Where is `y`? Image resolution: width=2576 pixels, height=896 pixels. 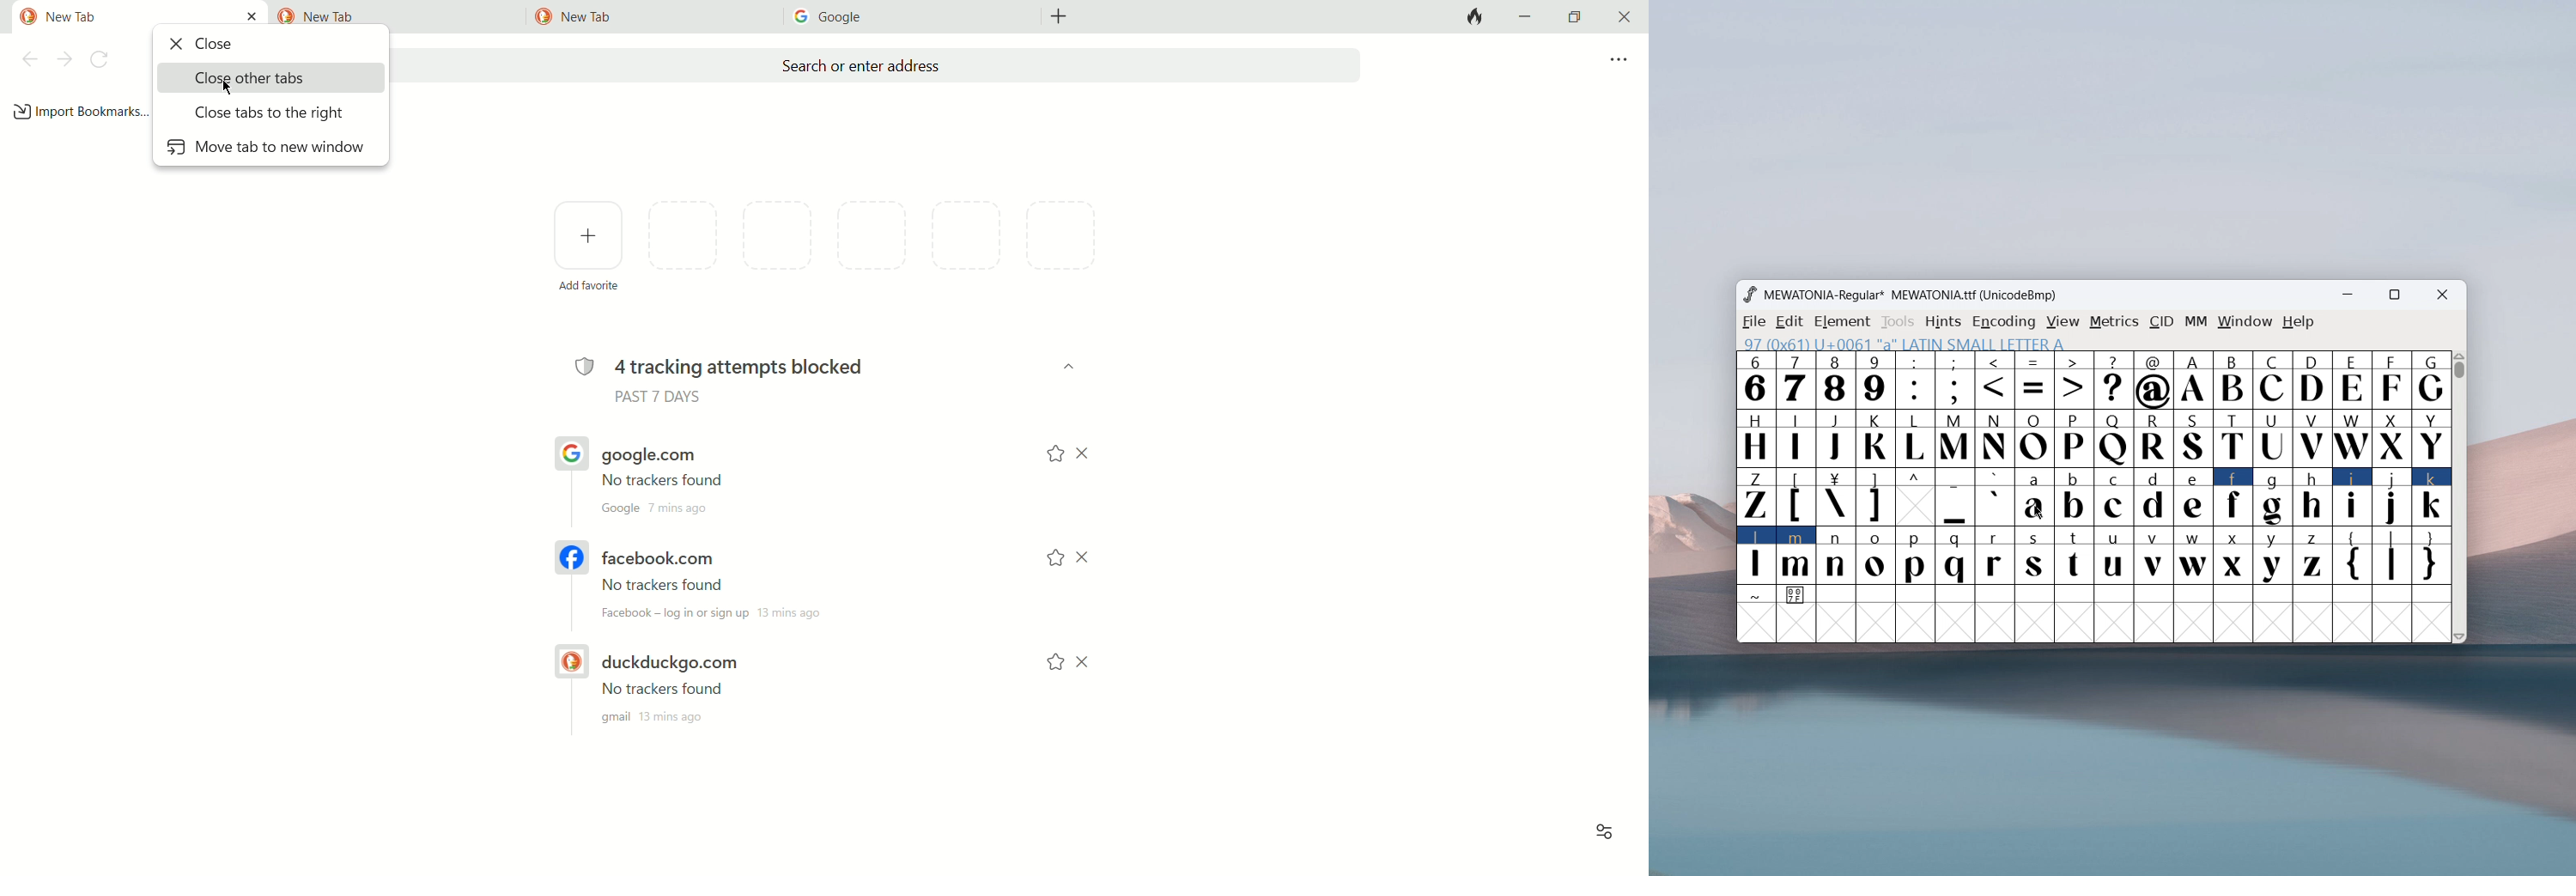 y is located at coordinates (2274, 556).